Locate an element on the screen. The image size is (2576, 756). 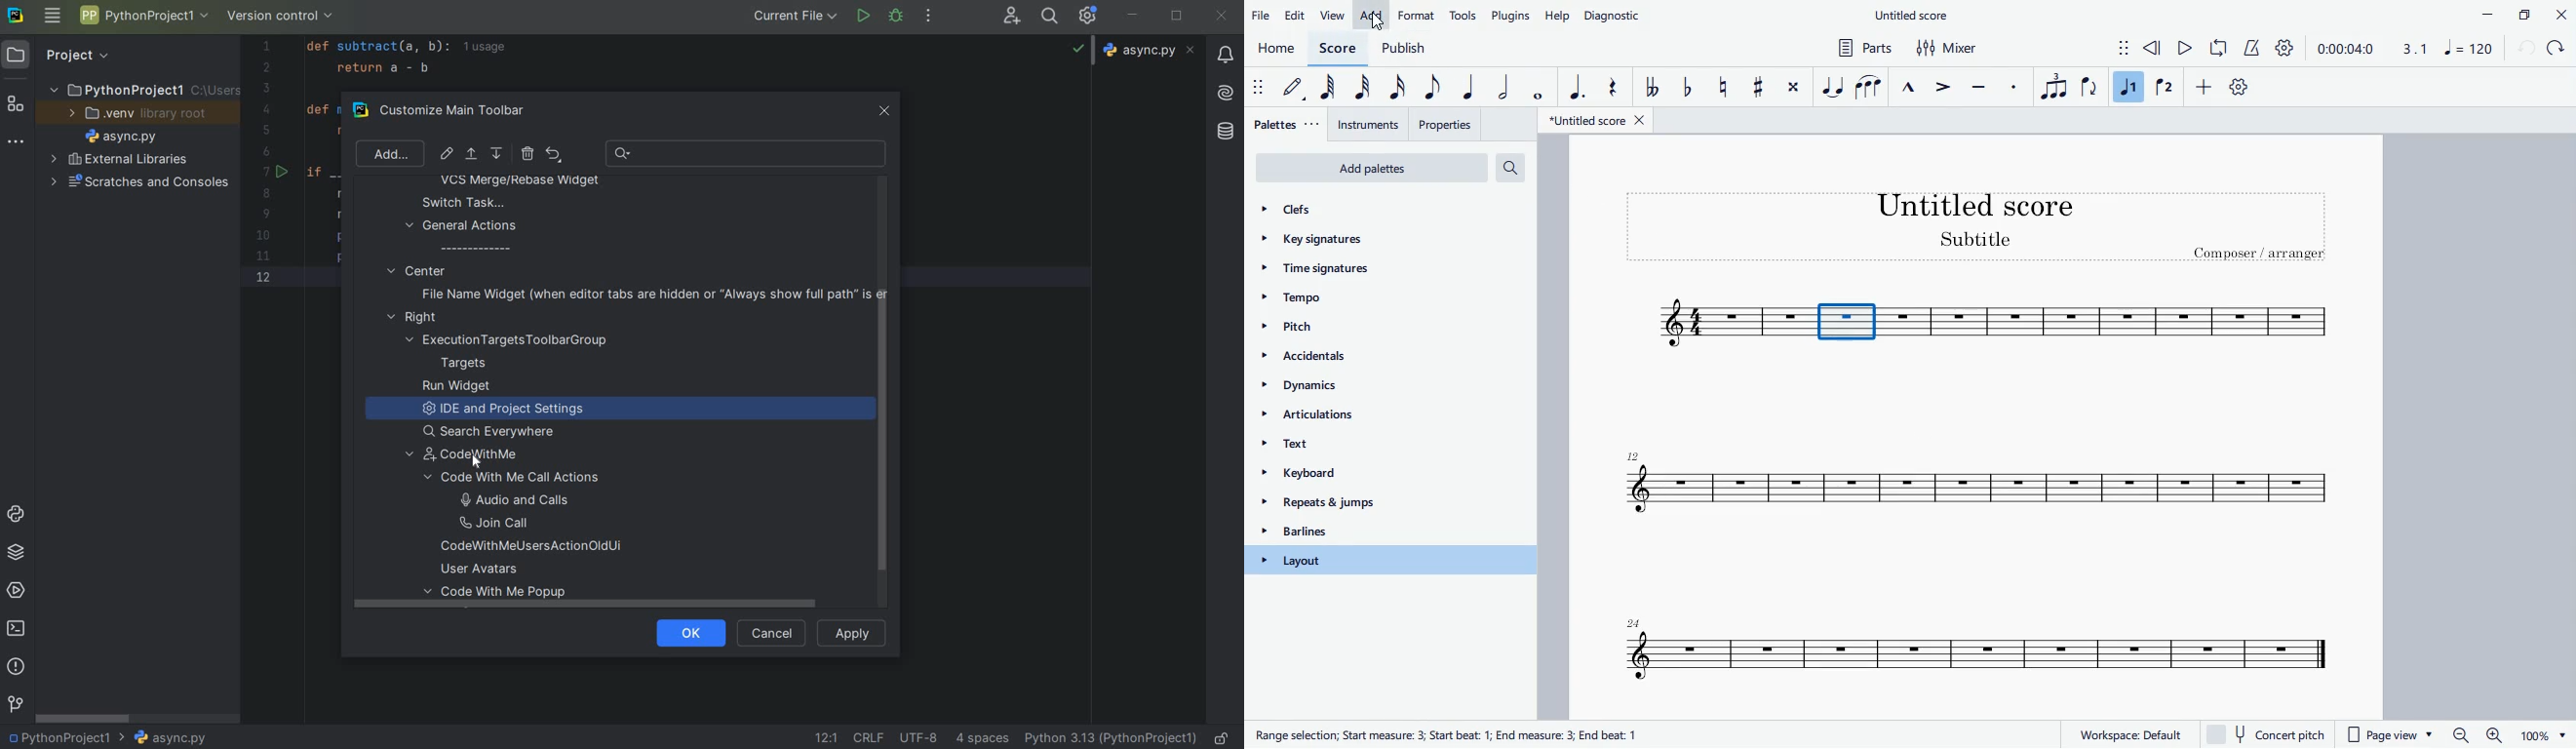
accidentals is located at coordinates (1334, 359).